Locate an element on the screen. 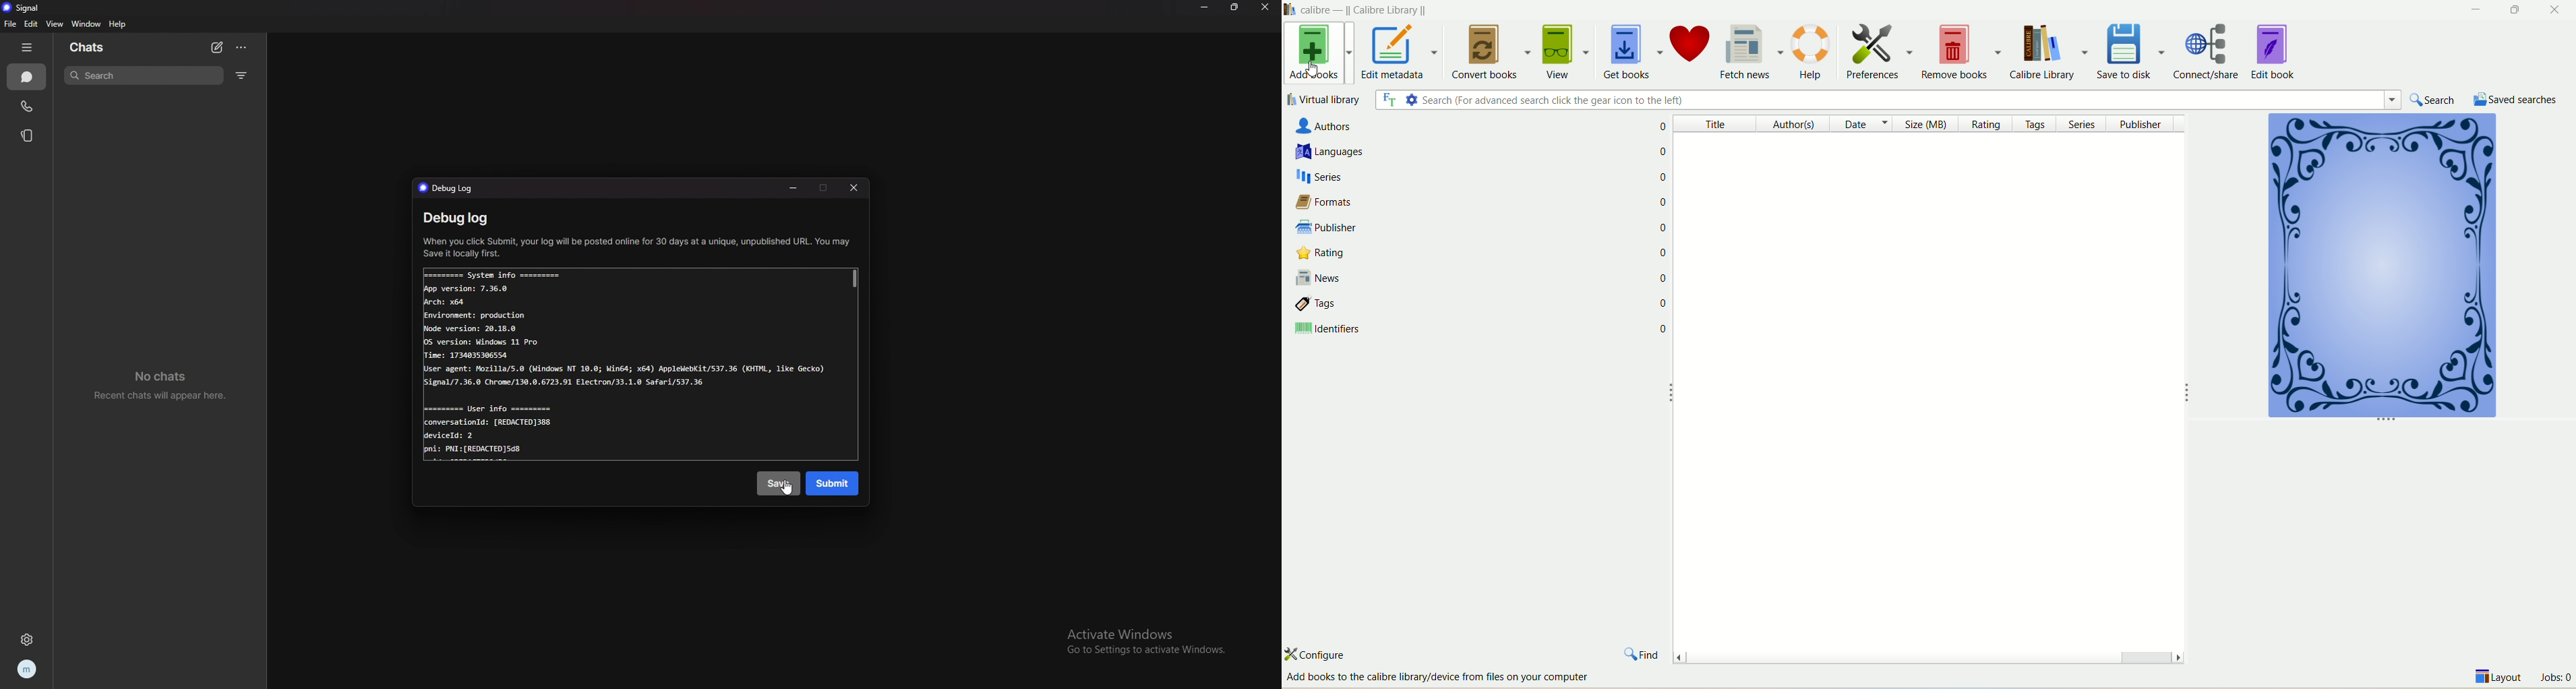 The height and width of the screenshot is (700, 2576). edit book is located at coordinates (2275, 51).